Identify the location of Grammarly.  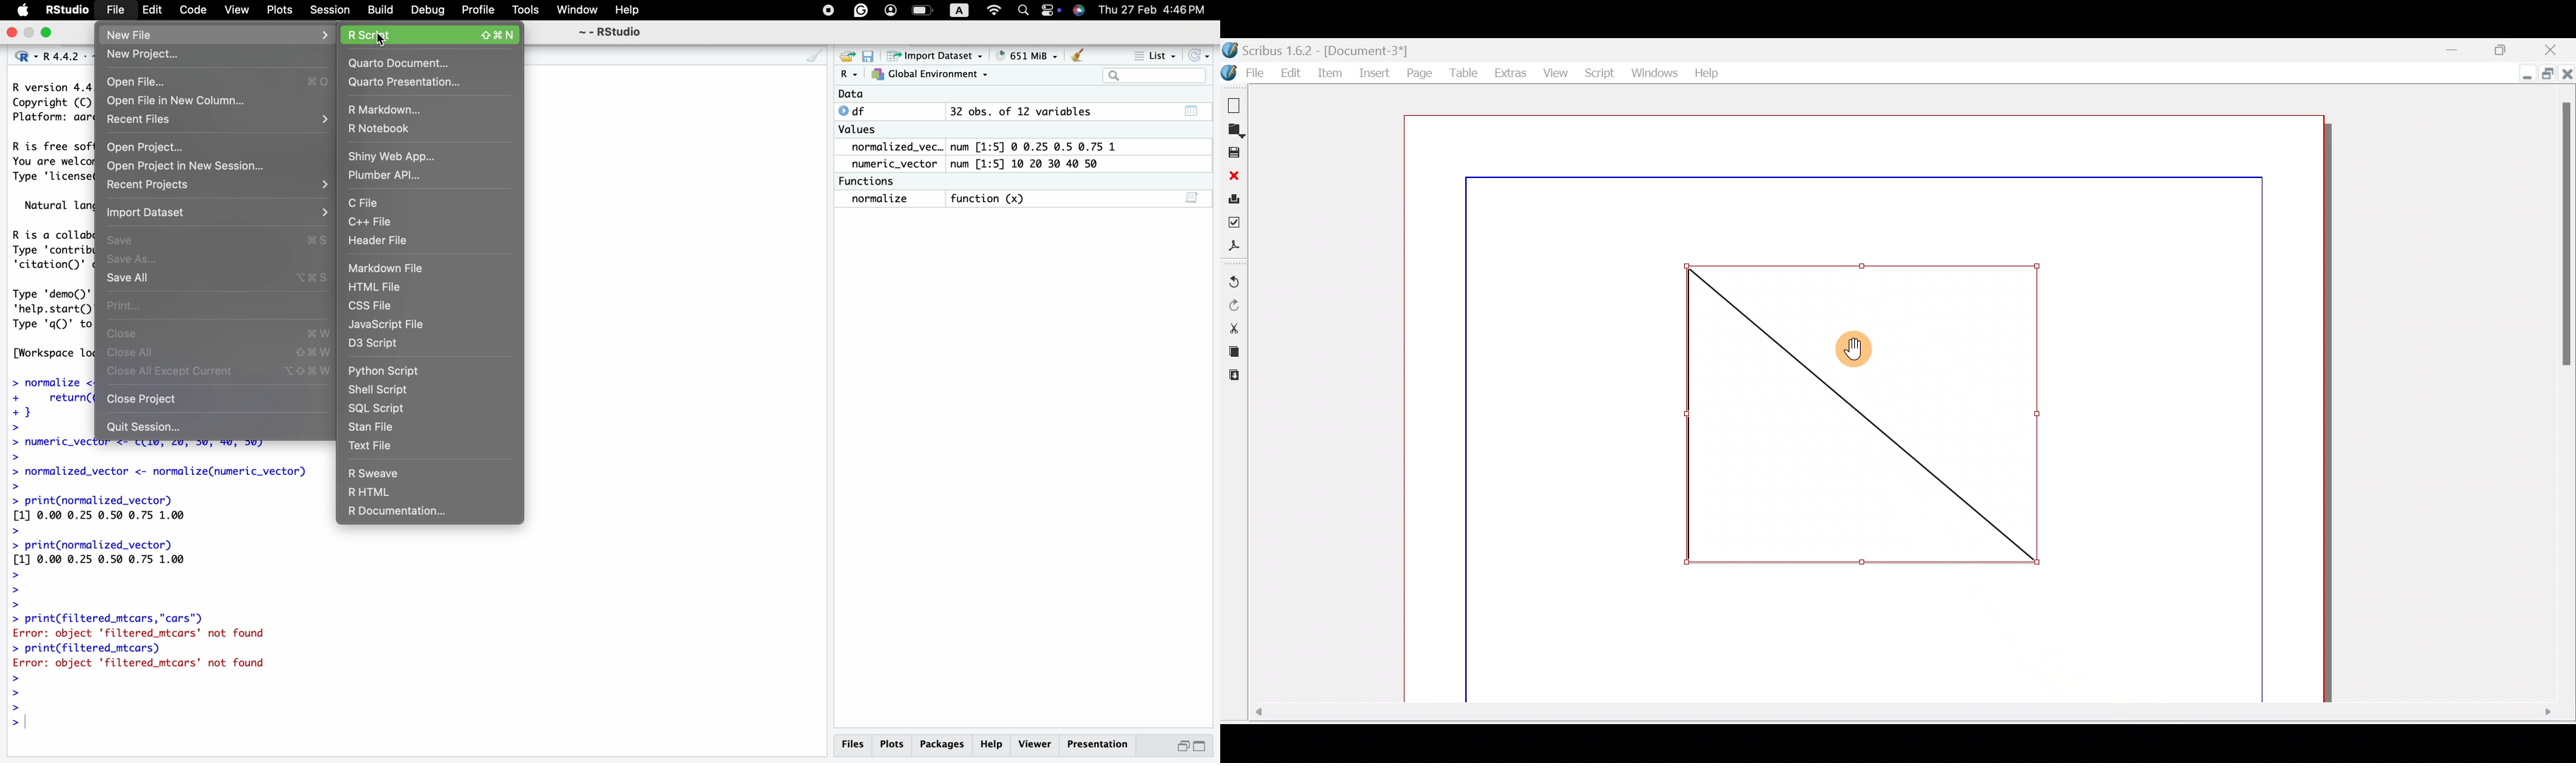
(864, 9).